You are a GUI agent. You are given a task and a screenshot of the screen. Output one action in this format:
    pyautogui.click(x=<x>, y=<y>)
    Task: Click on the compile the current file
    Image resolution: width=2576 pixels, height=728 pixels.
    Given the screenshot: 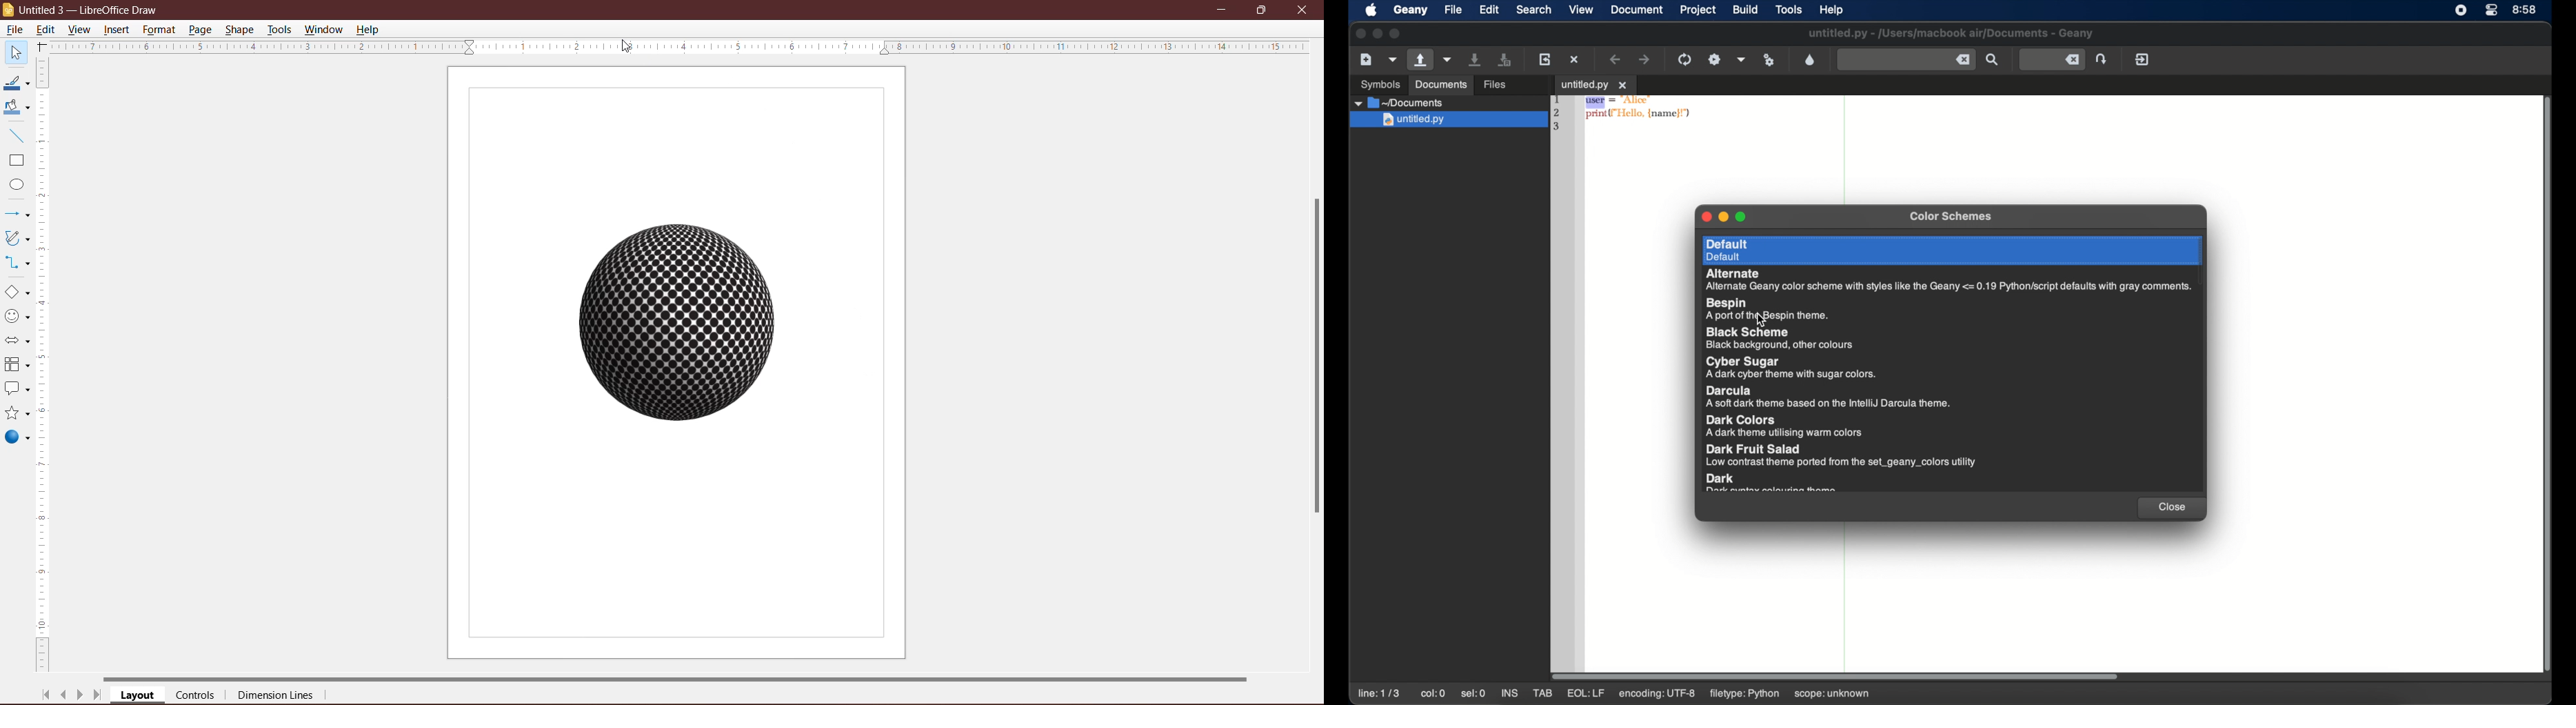 What is the action you would take?
    pyautogui.click(x=1685, y=59)
    